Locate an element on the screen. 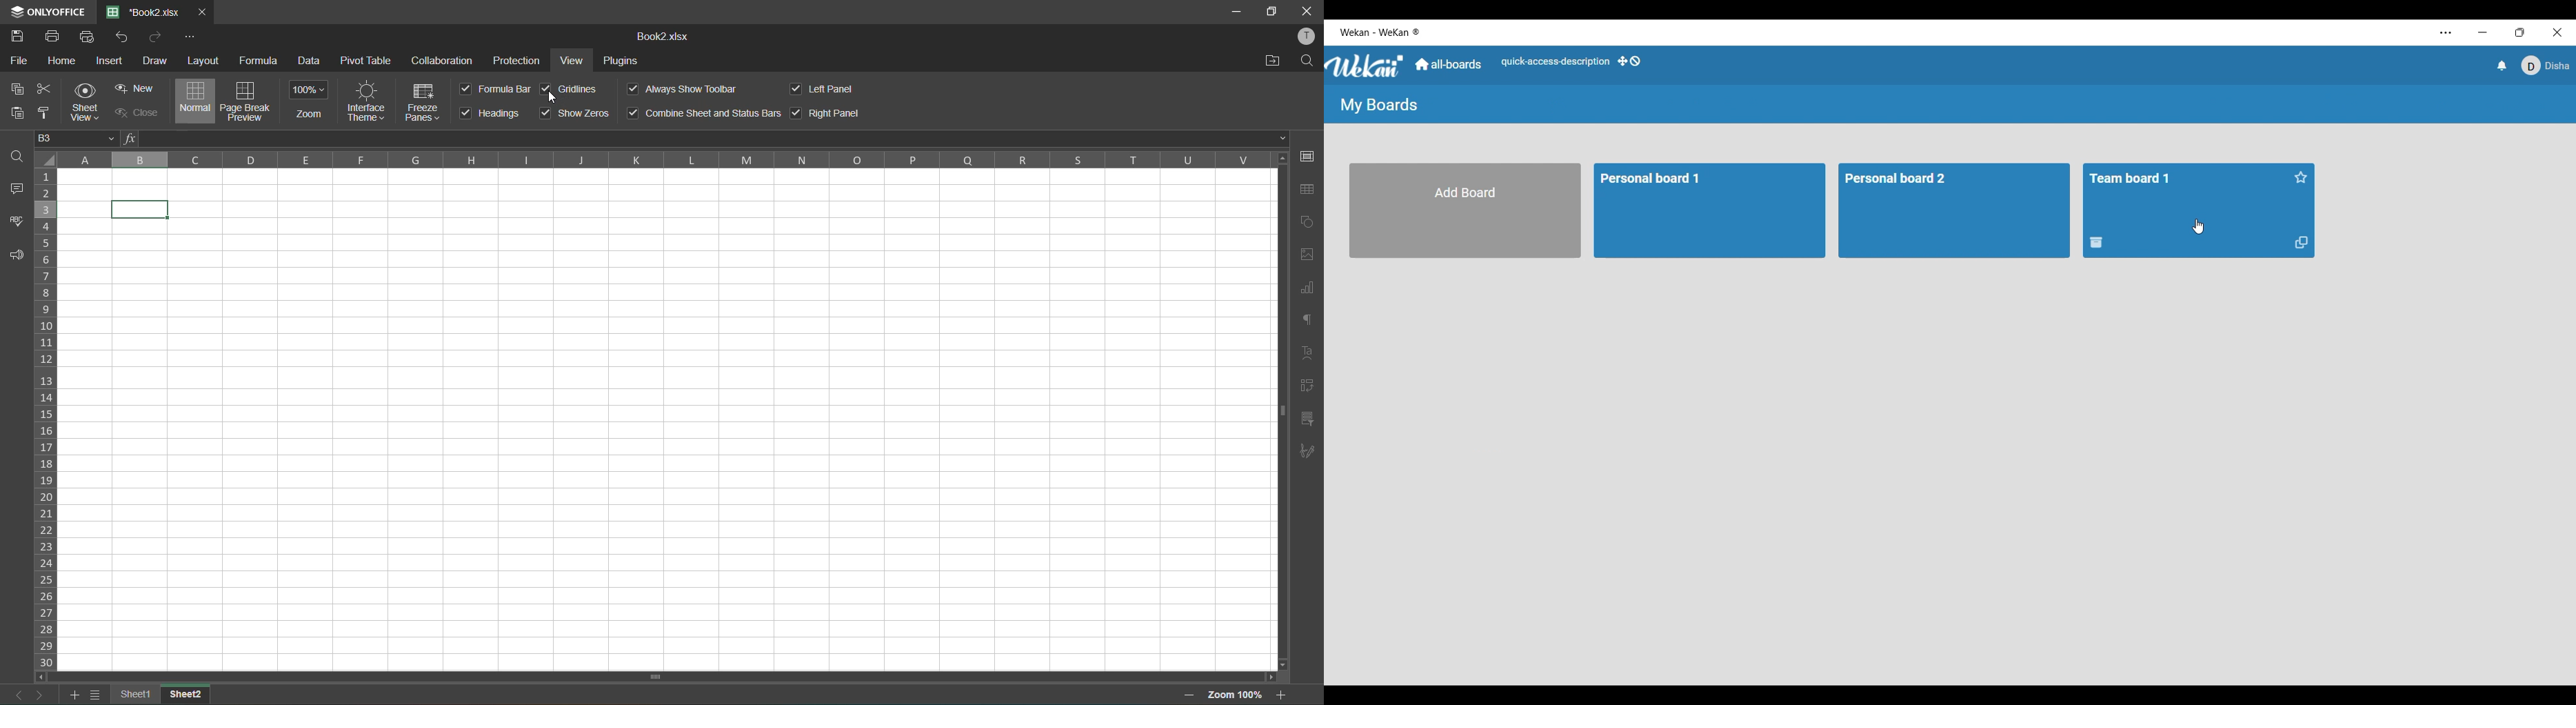 This screenshot has width=2576, height=728. pivot table is located at coordinates (365, 60).